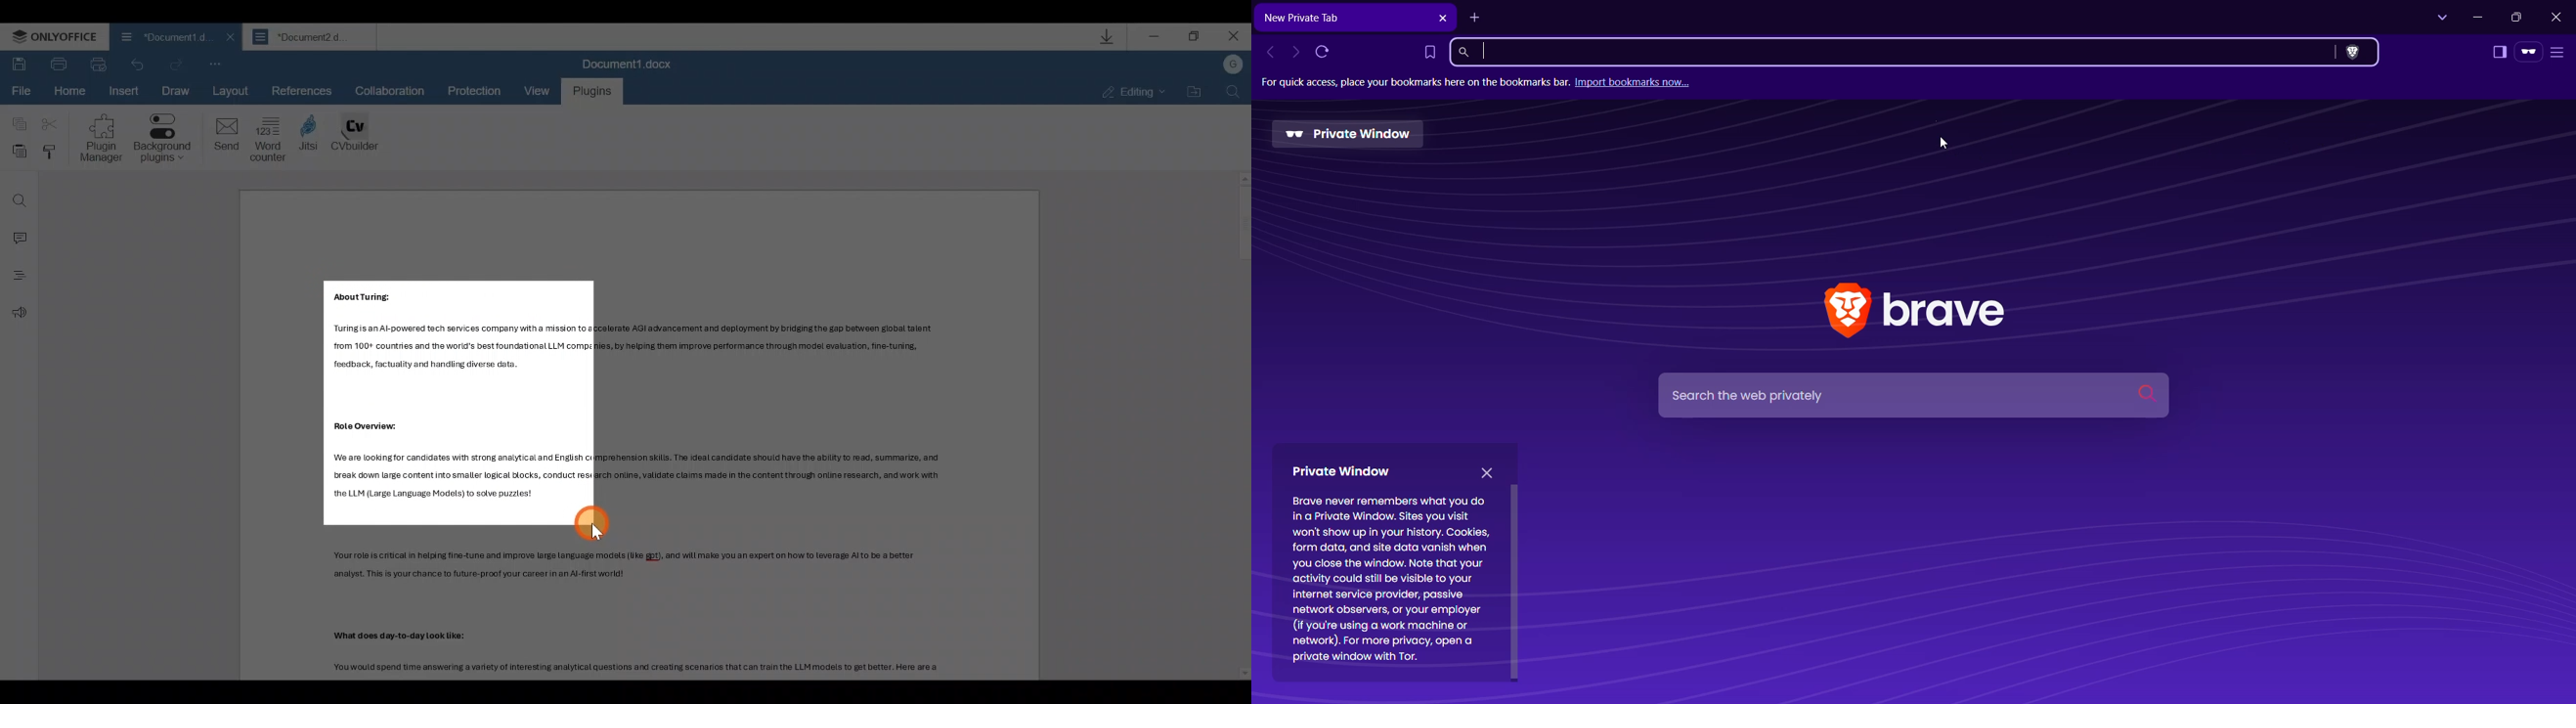 The image size is (2576, 728). Describe the element at coordinates (121, 91) in the screenshot. I see `Insert` at that location.